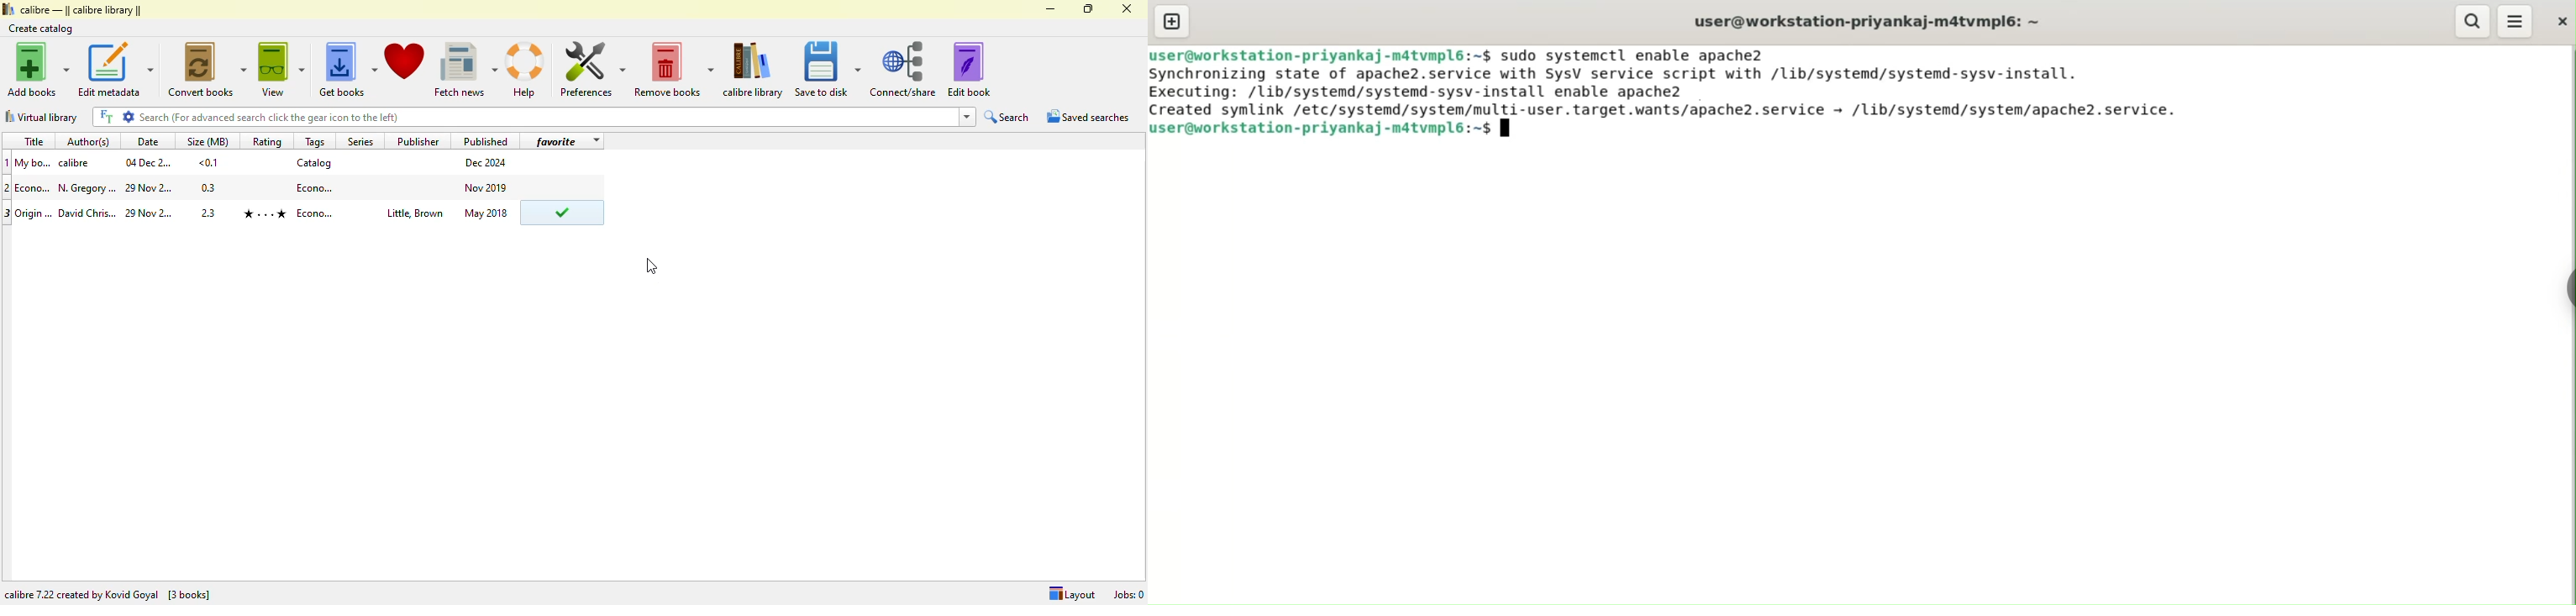  I want to click on tag, so click(316, 187).